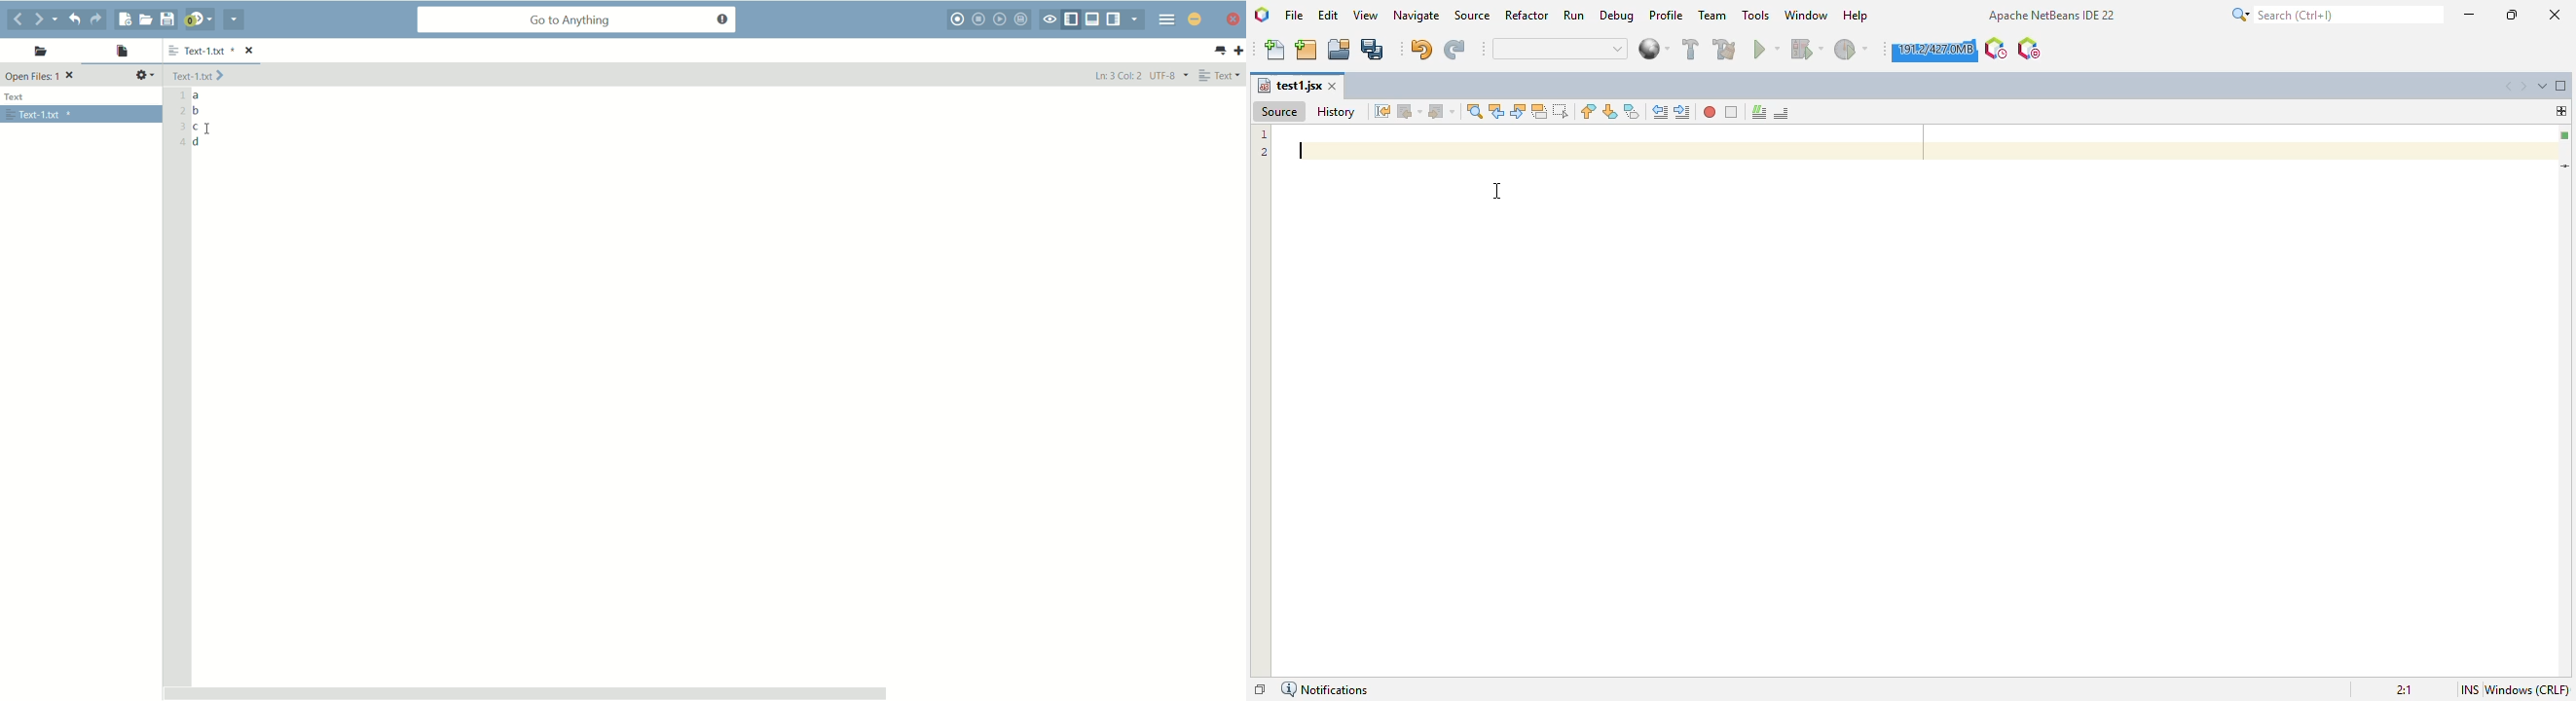 This screenshot has height=728, width=2576. Describe the element at coordinates (1519, 110) in the screenshot. I see `find next occurrence` at that location.